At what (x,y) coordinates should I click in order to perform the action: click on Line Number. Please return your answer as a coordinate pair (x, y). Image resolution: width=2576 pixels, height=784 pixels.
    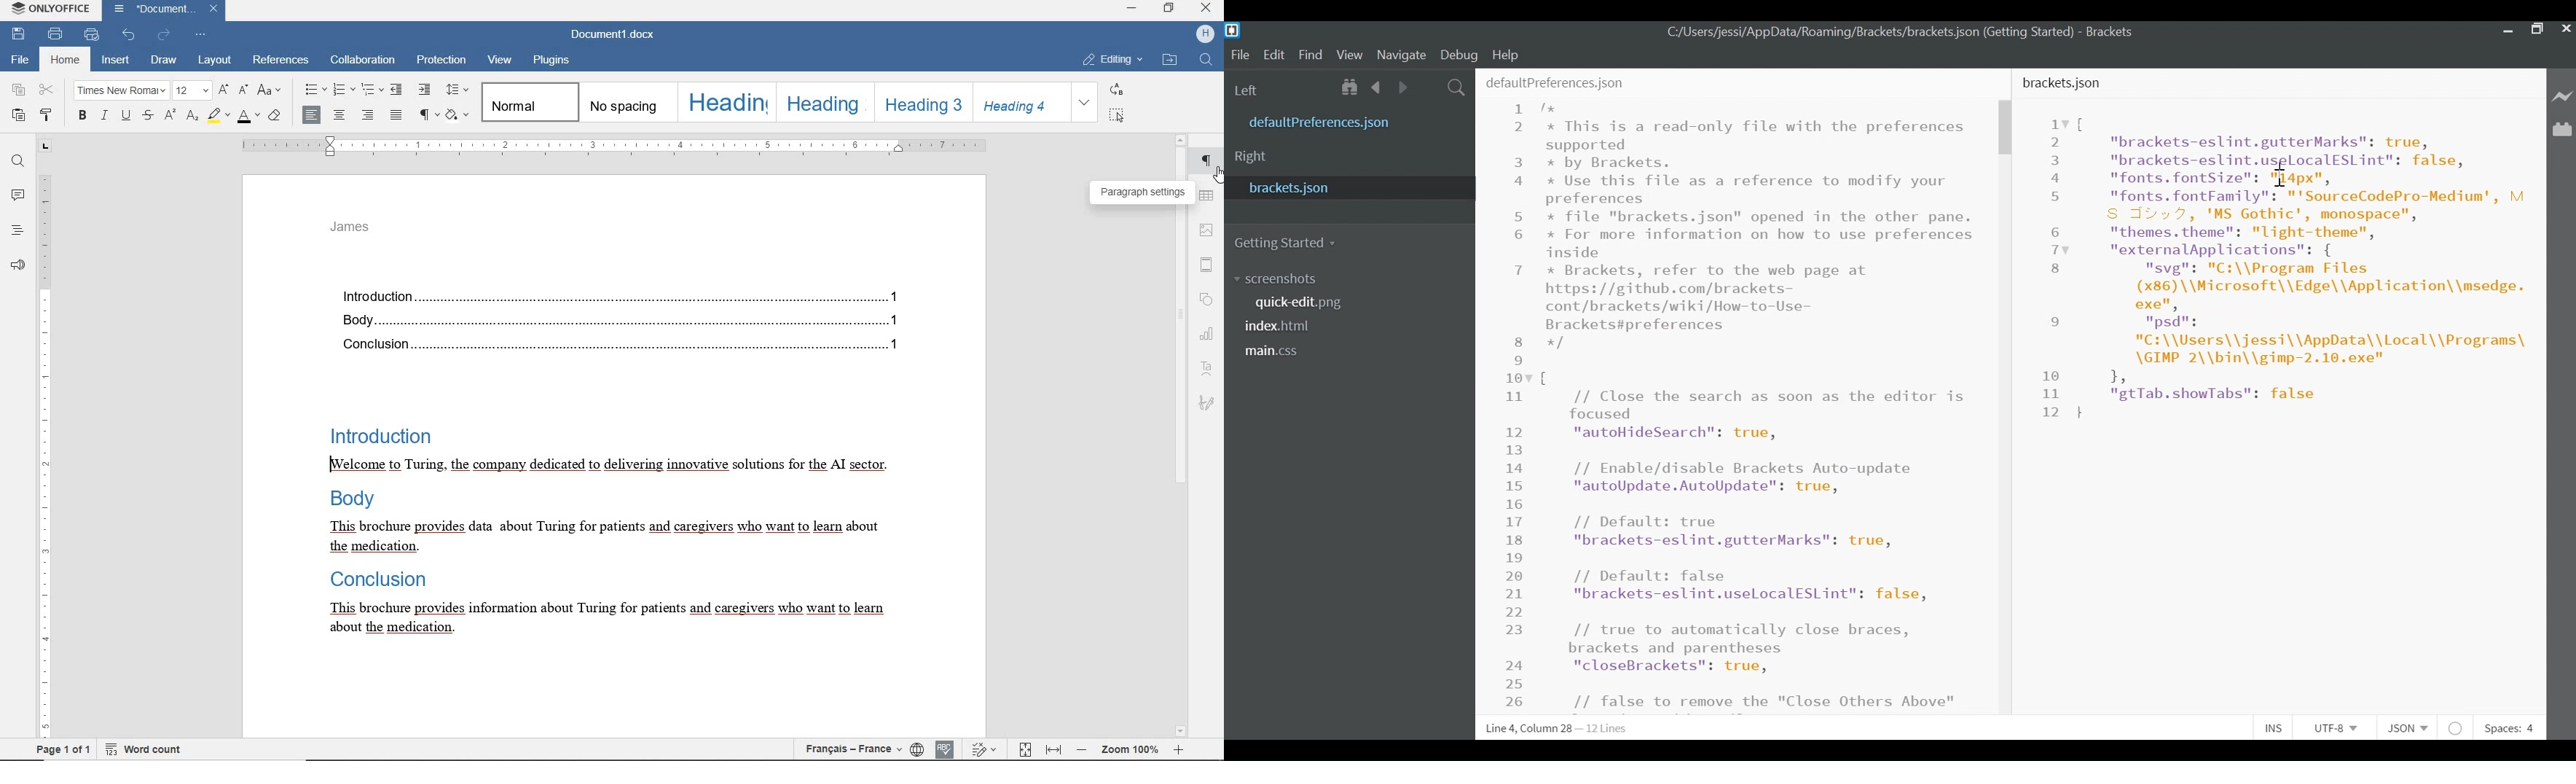
    Looking at the image, I should click on (1514, 403).